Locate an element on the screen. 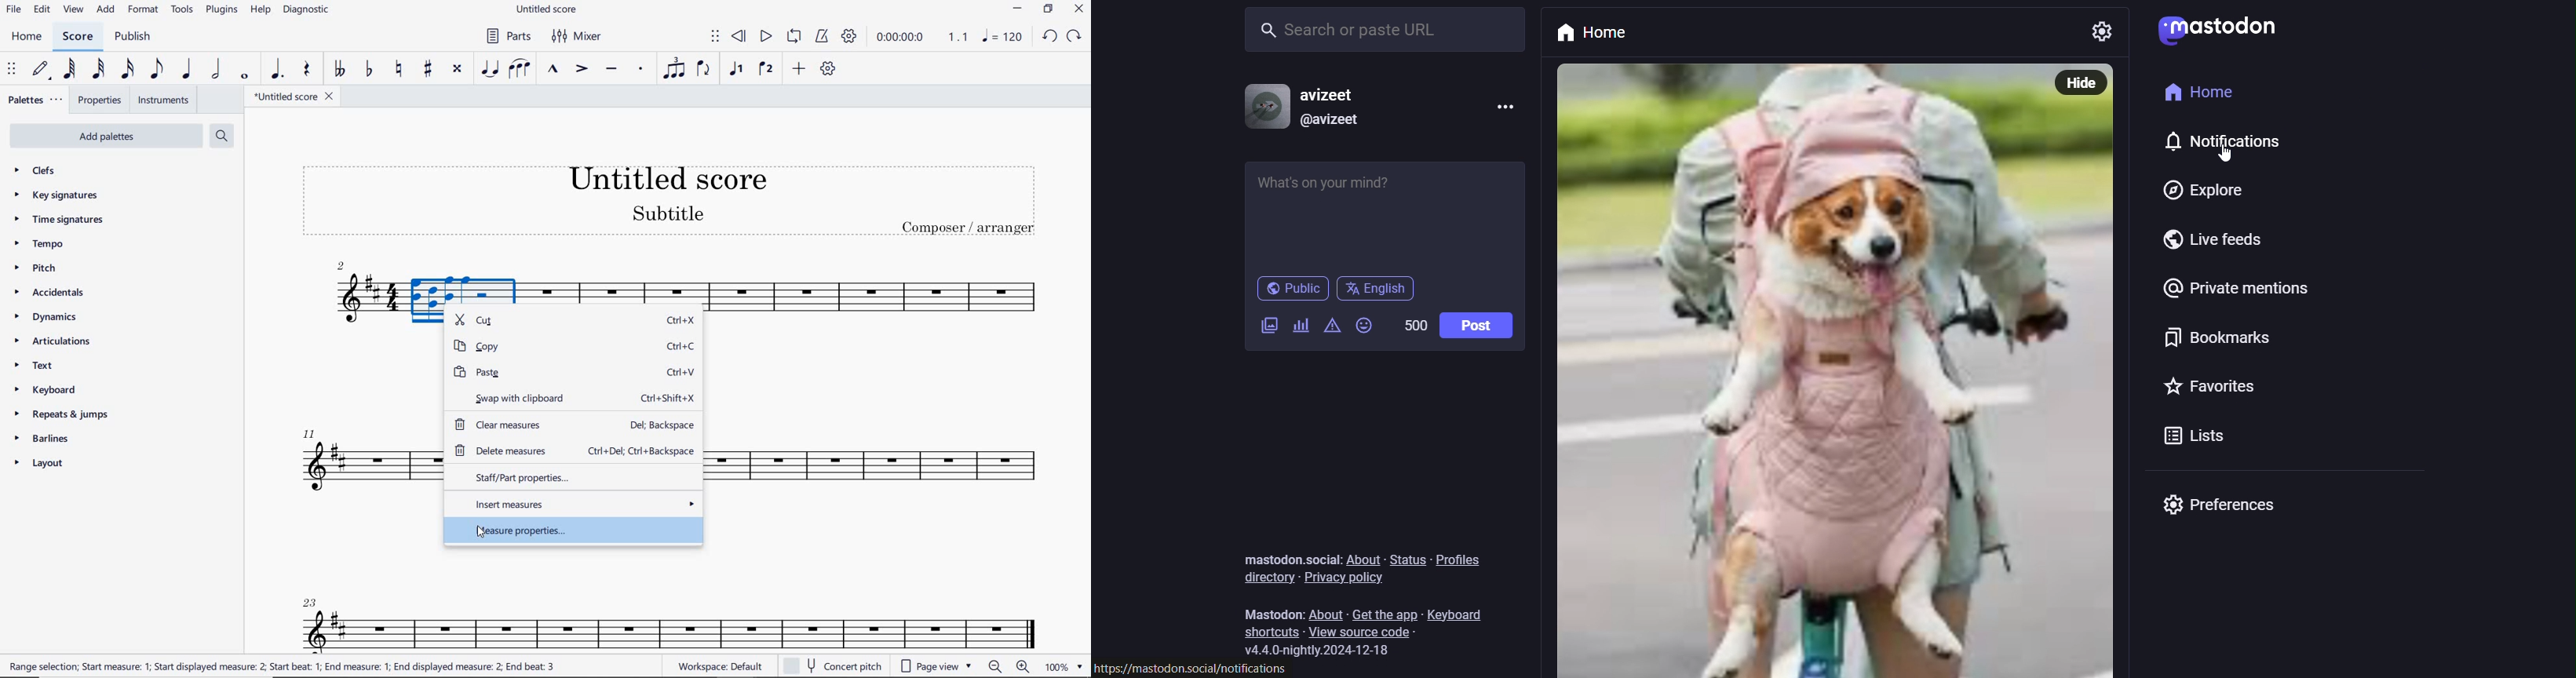 The width and height of the screenshot is (2576, 700). TOGGLE NATURAL is located at coordinates (401, 69).